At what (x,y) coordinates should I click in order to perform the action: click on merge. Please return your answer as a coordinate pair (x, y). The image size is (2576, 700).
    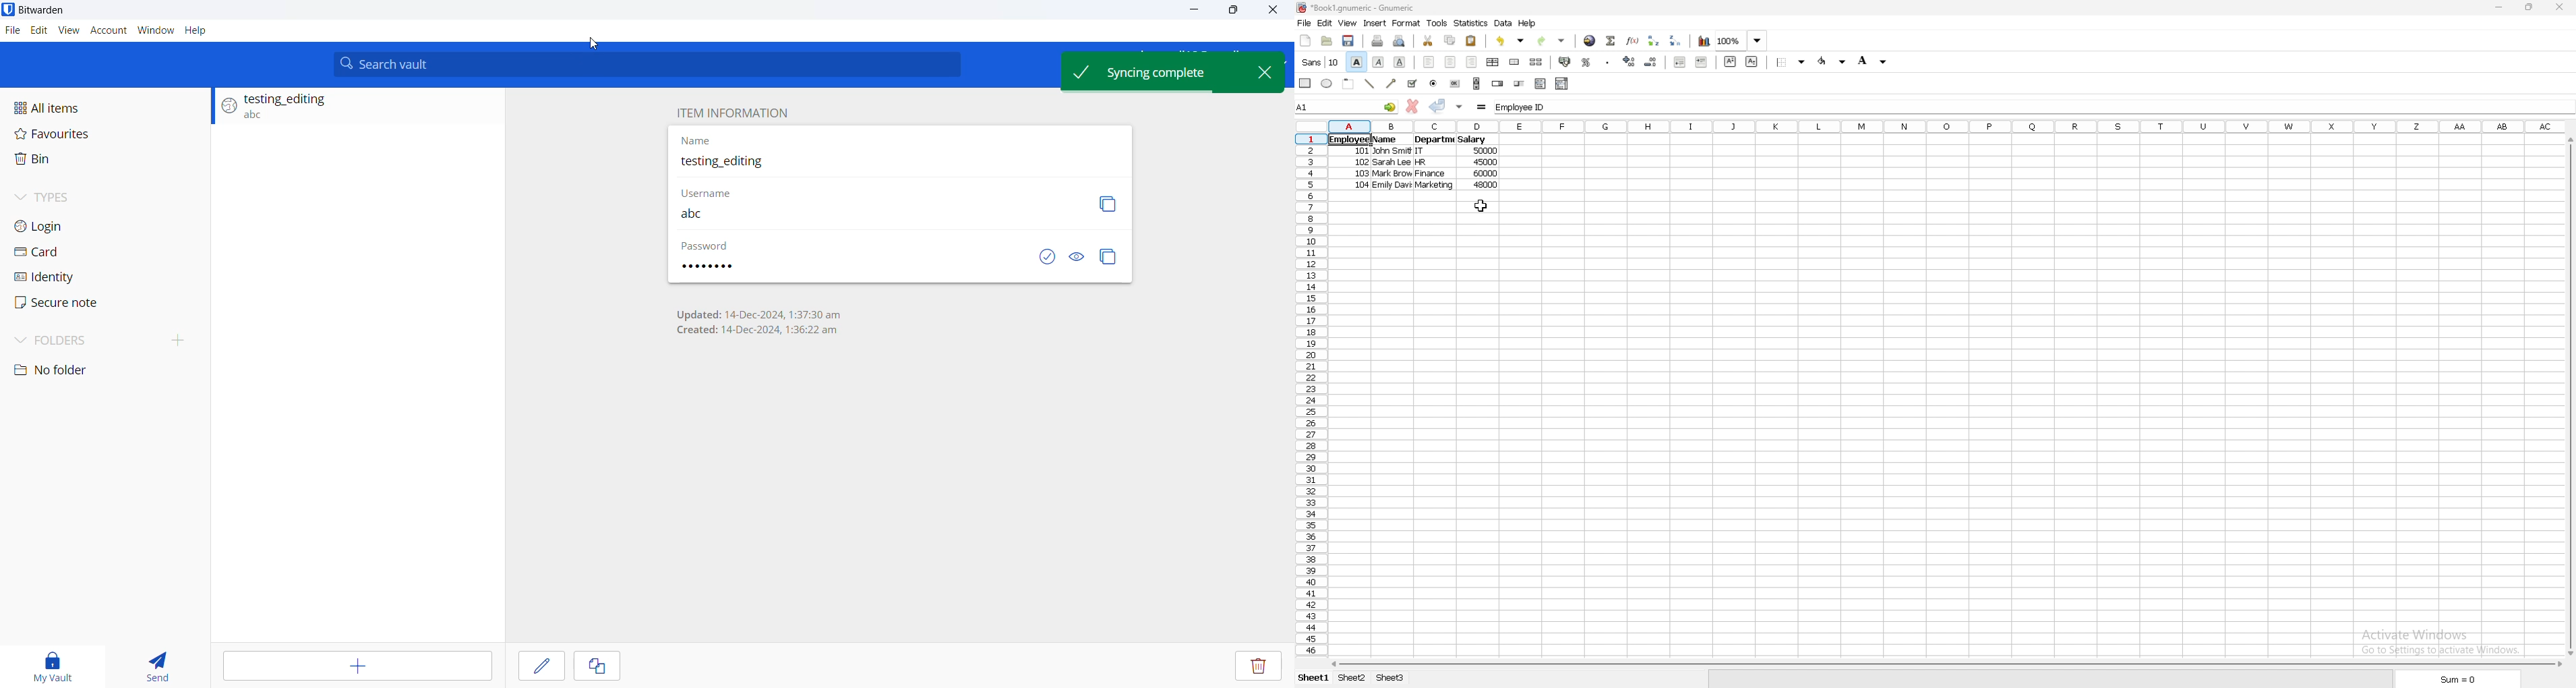
    Looking at the image, I should click on (1515, 62).